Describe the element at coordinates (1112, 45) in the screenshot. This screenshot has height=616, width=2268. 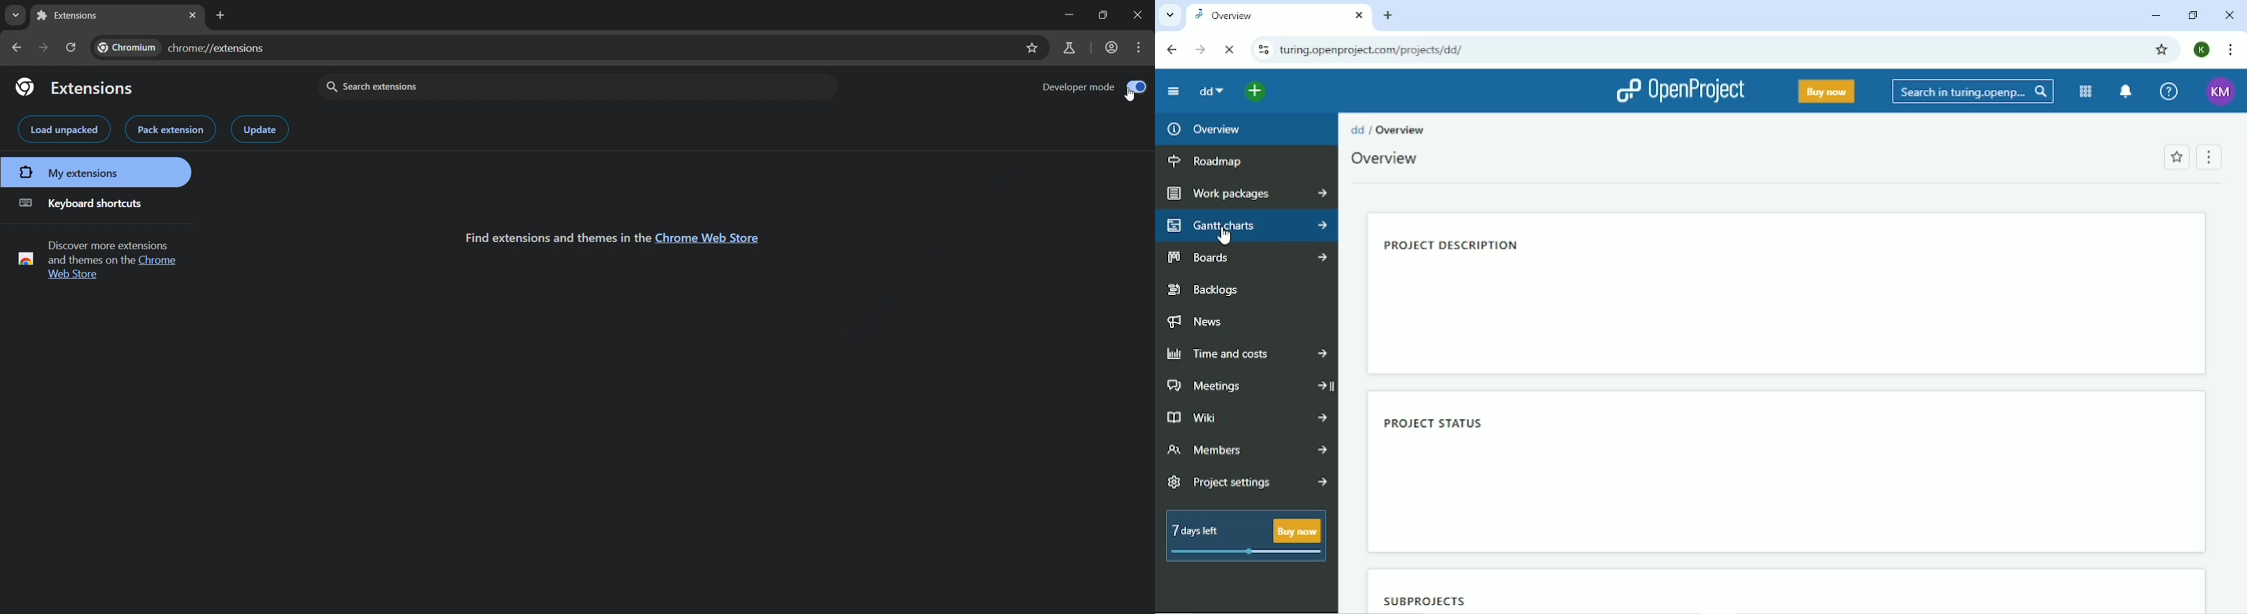
I see `account` at that location.